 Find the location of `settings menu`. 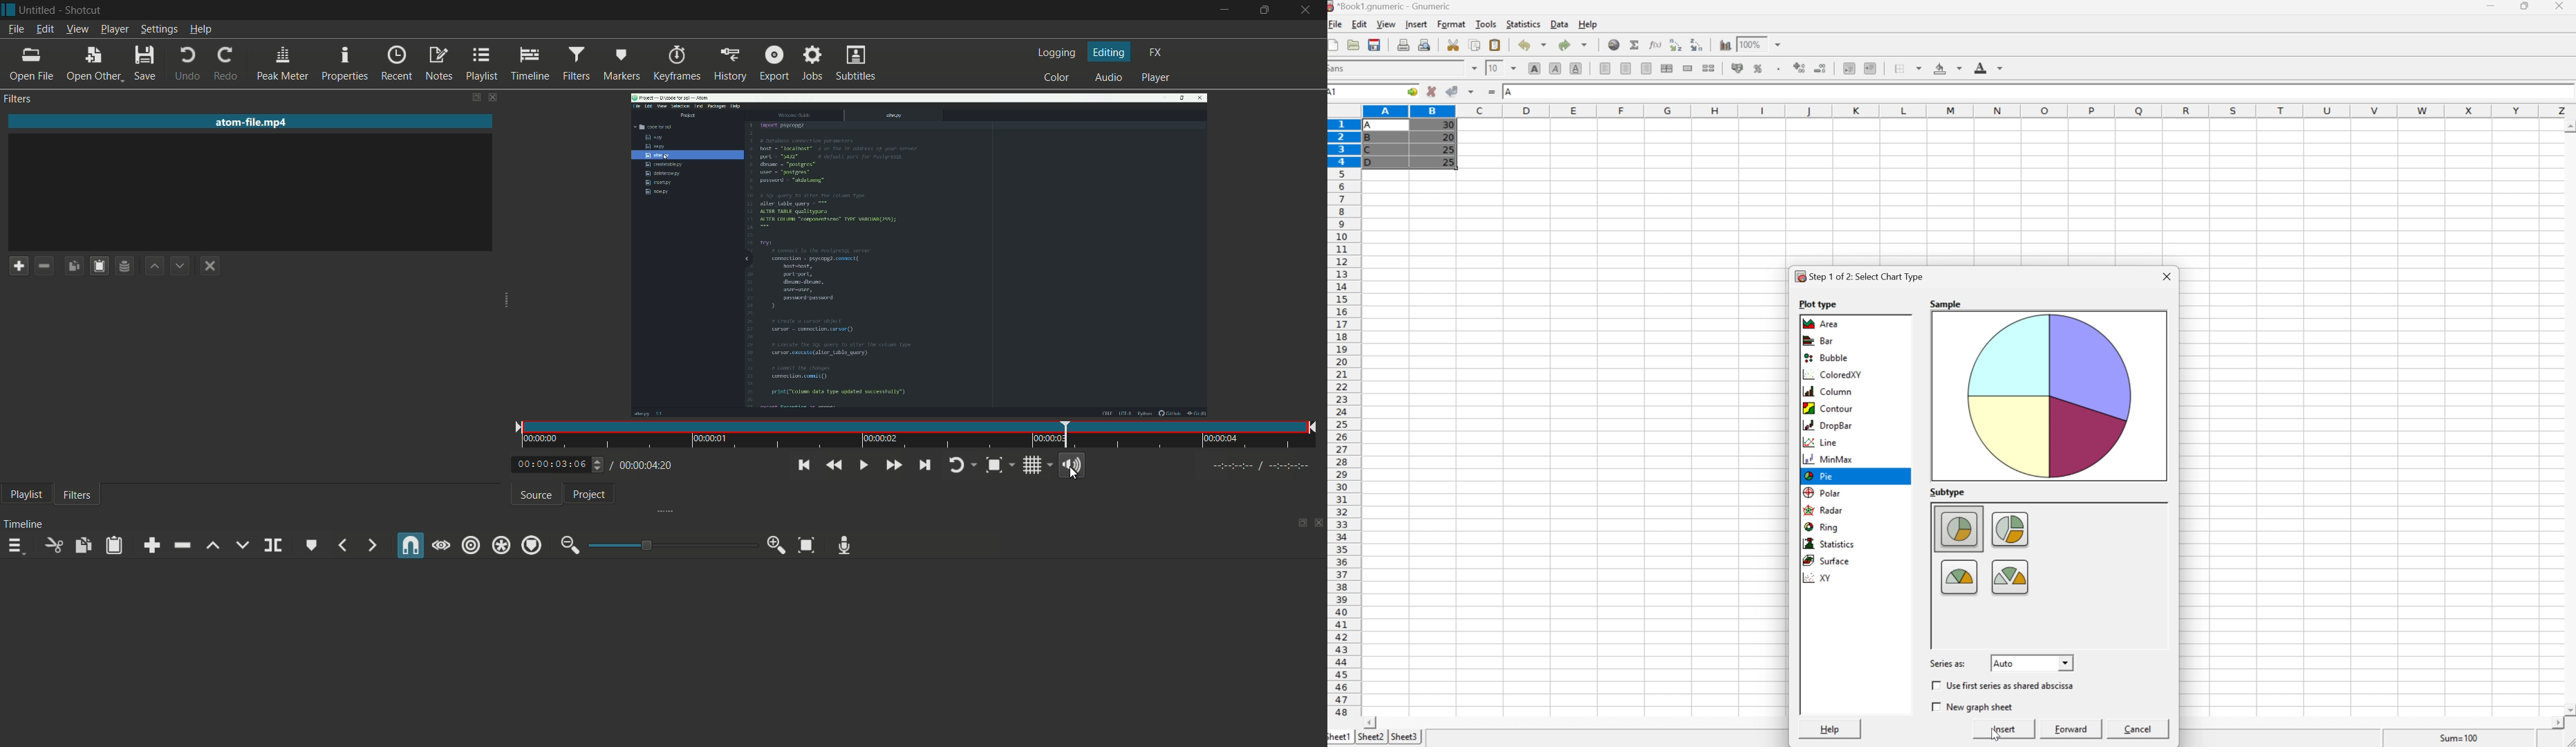

settings menu is located at coordinates (158, 29).